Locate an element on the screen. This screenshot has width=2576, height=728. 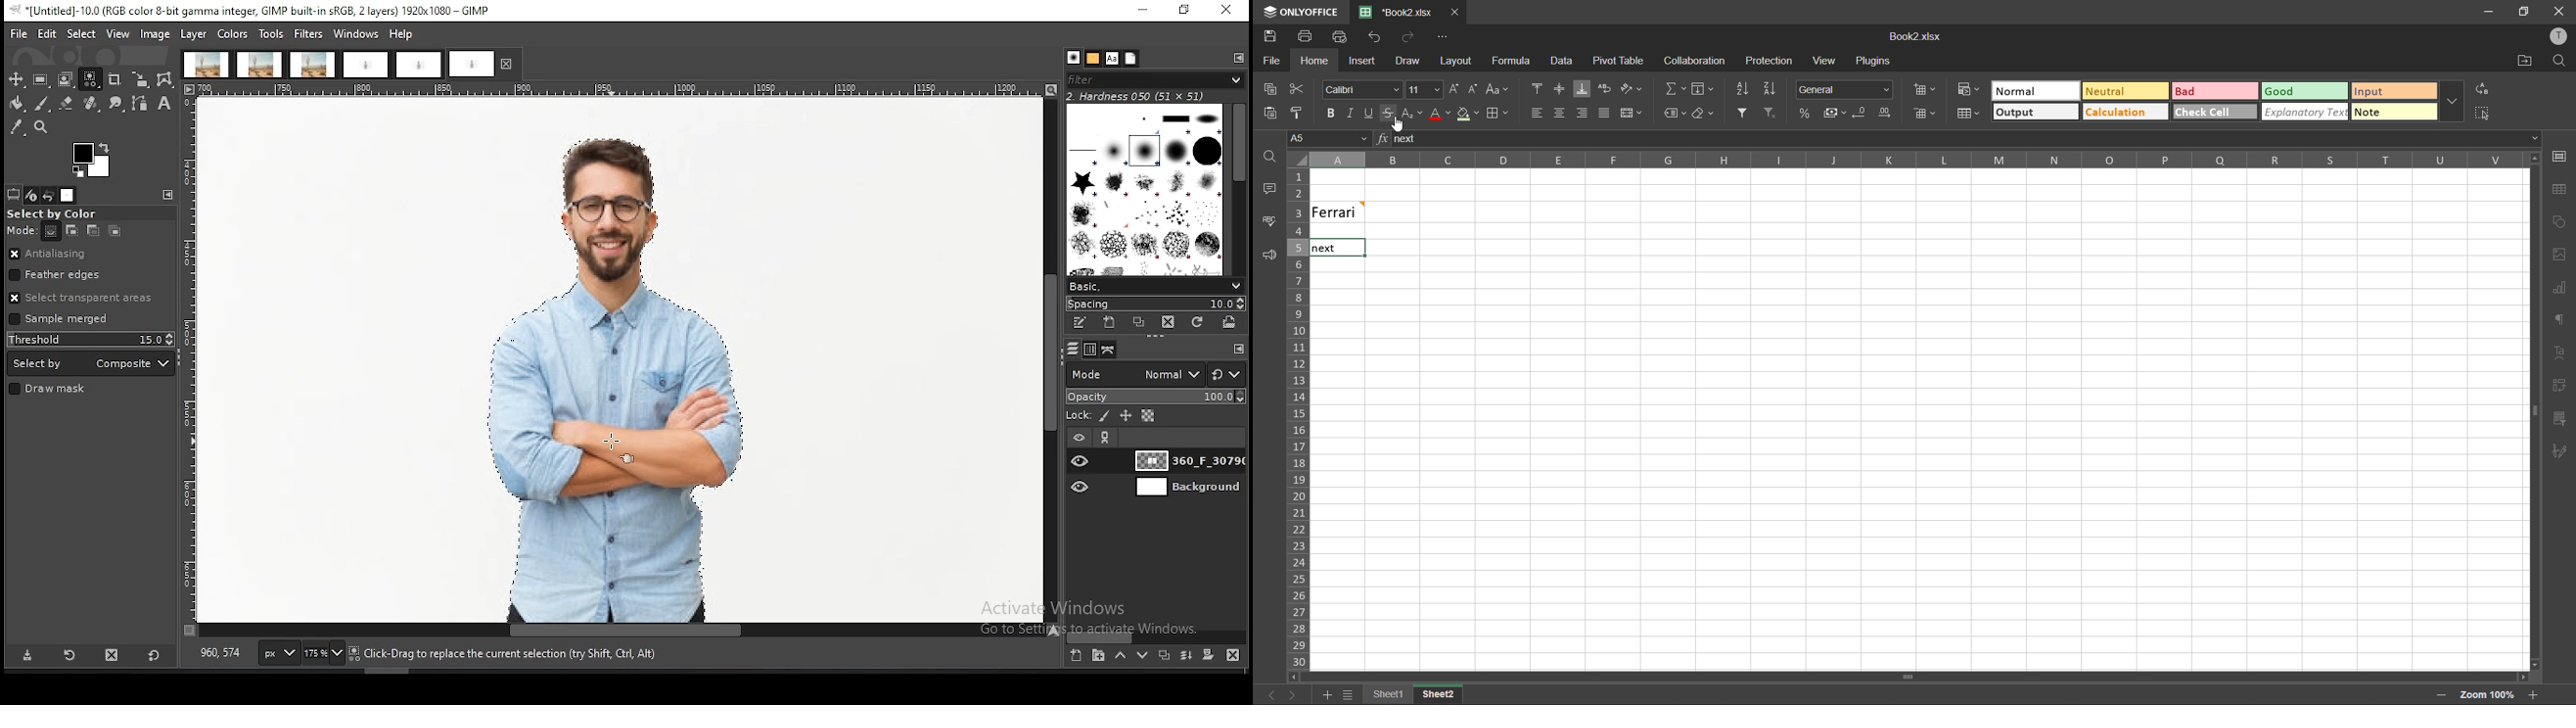
view is located at coordinates (1827, 60).